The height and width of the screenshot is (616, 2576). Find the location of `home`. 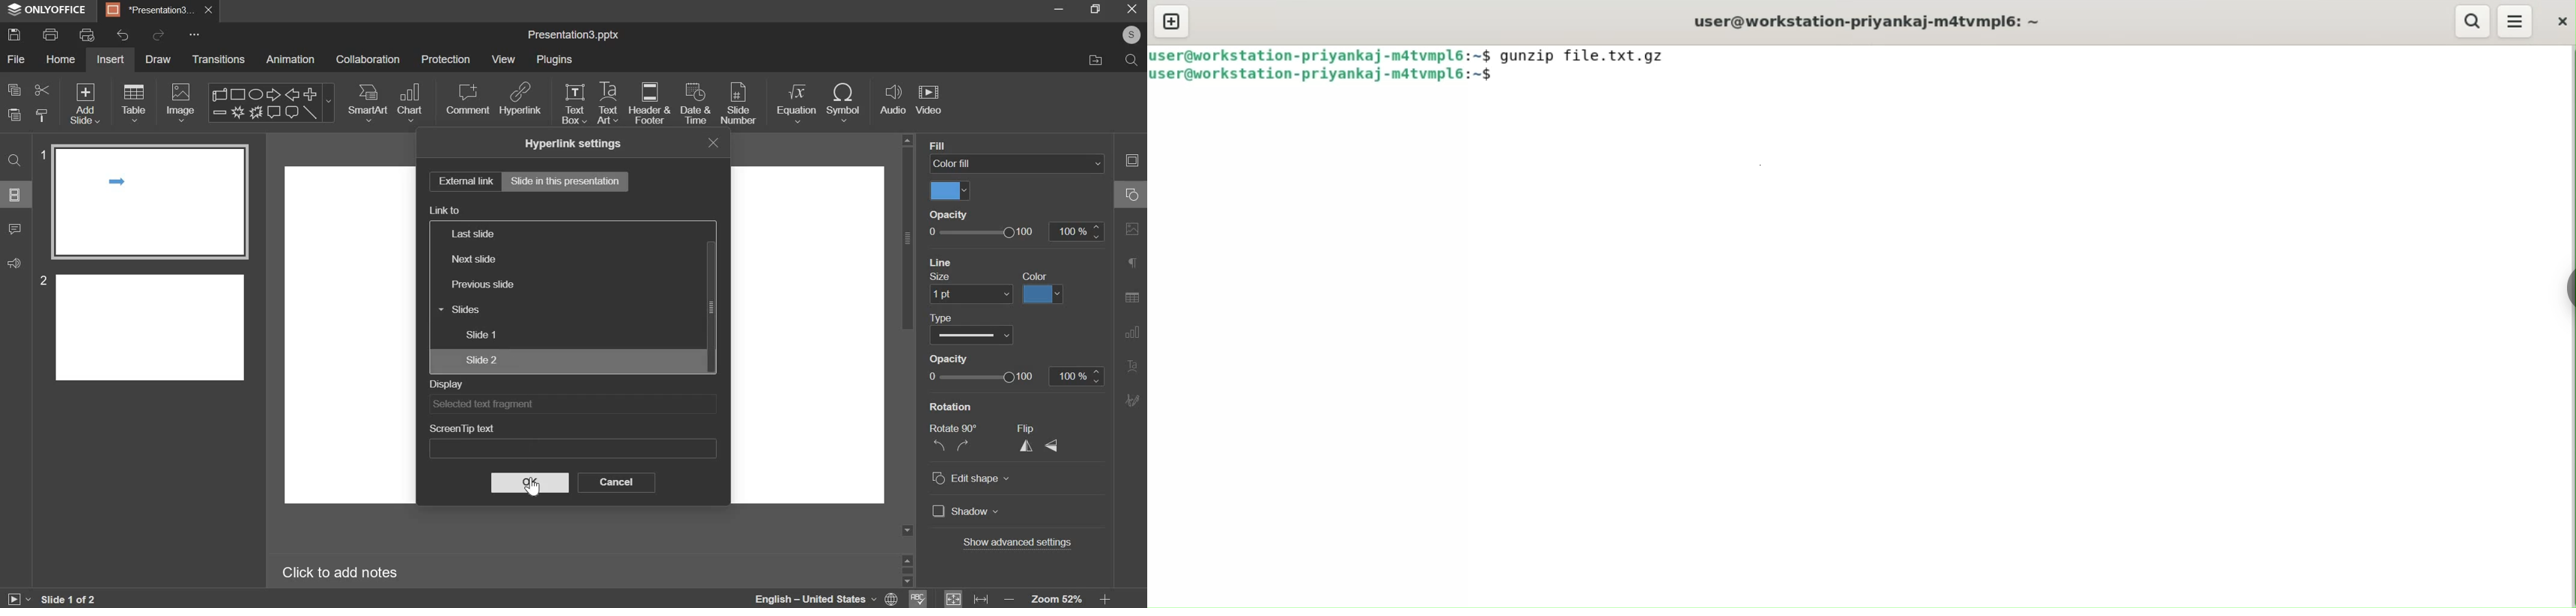

home is located at coordinates (61, 59).